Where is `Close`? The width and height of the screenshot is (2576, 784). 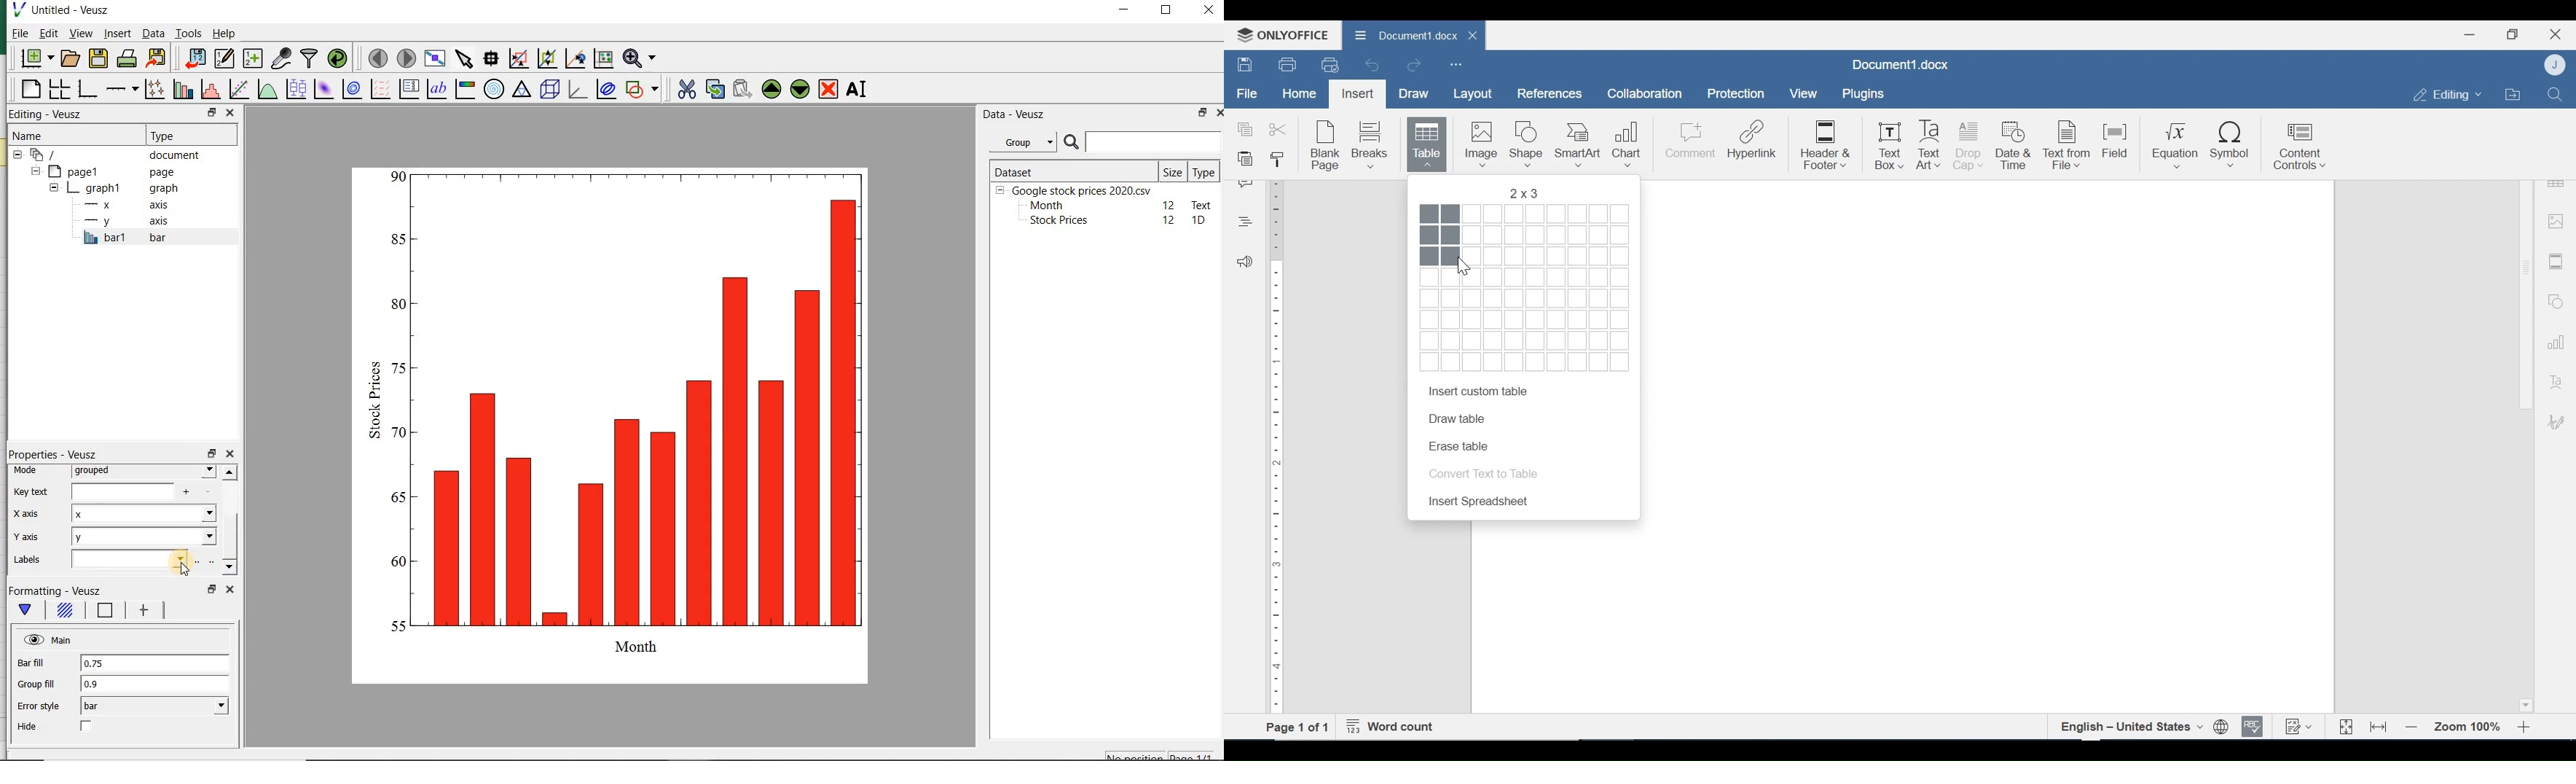 Close is located at coordinates (2556, 32).